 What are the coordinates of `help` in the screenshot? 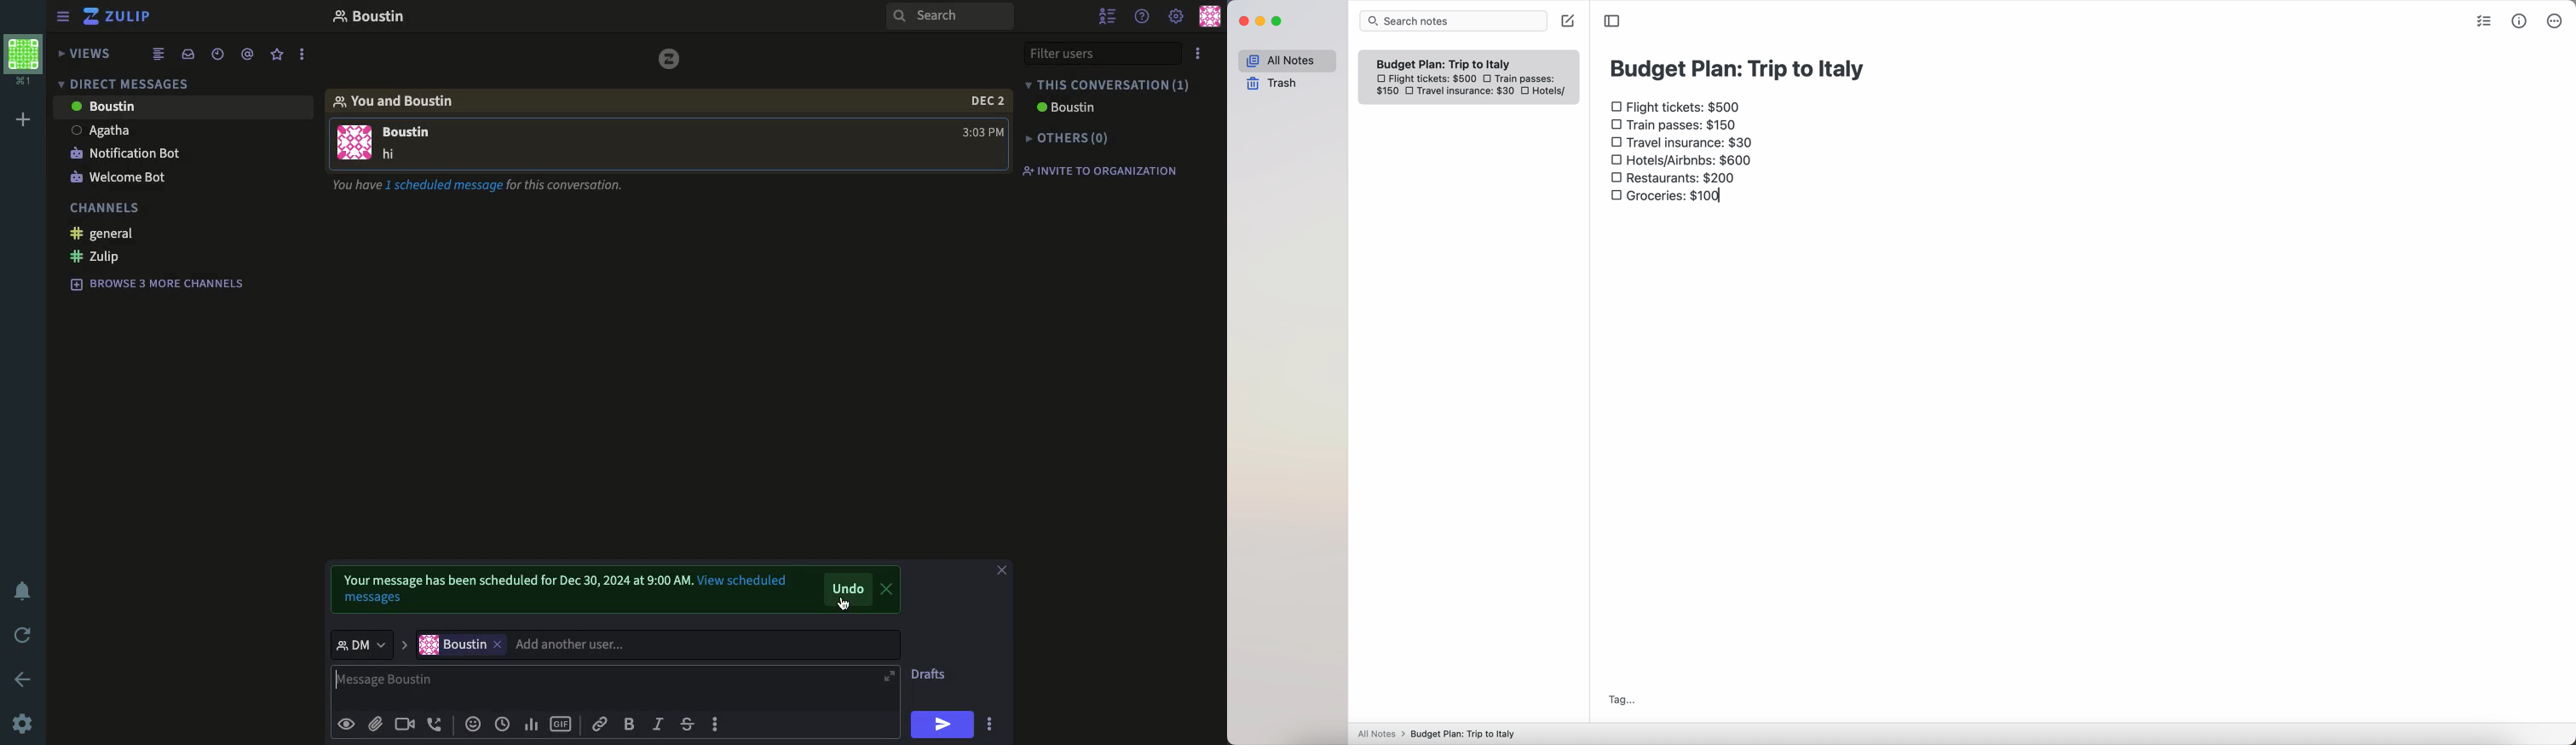 It's located at (1143, 15).